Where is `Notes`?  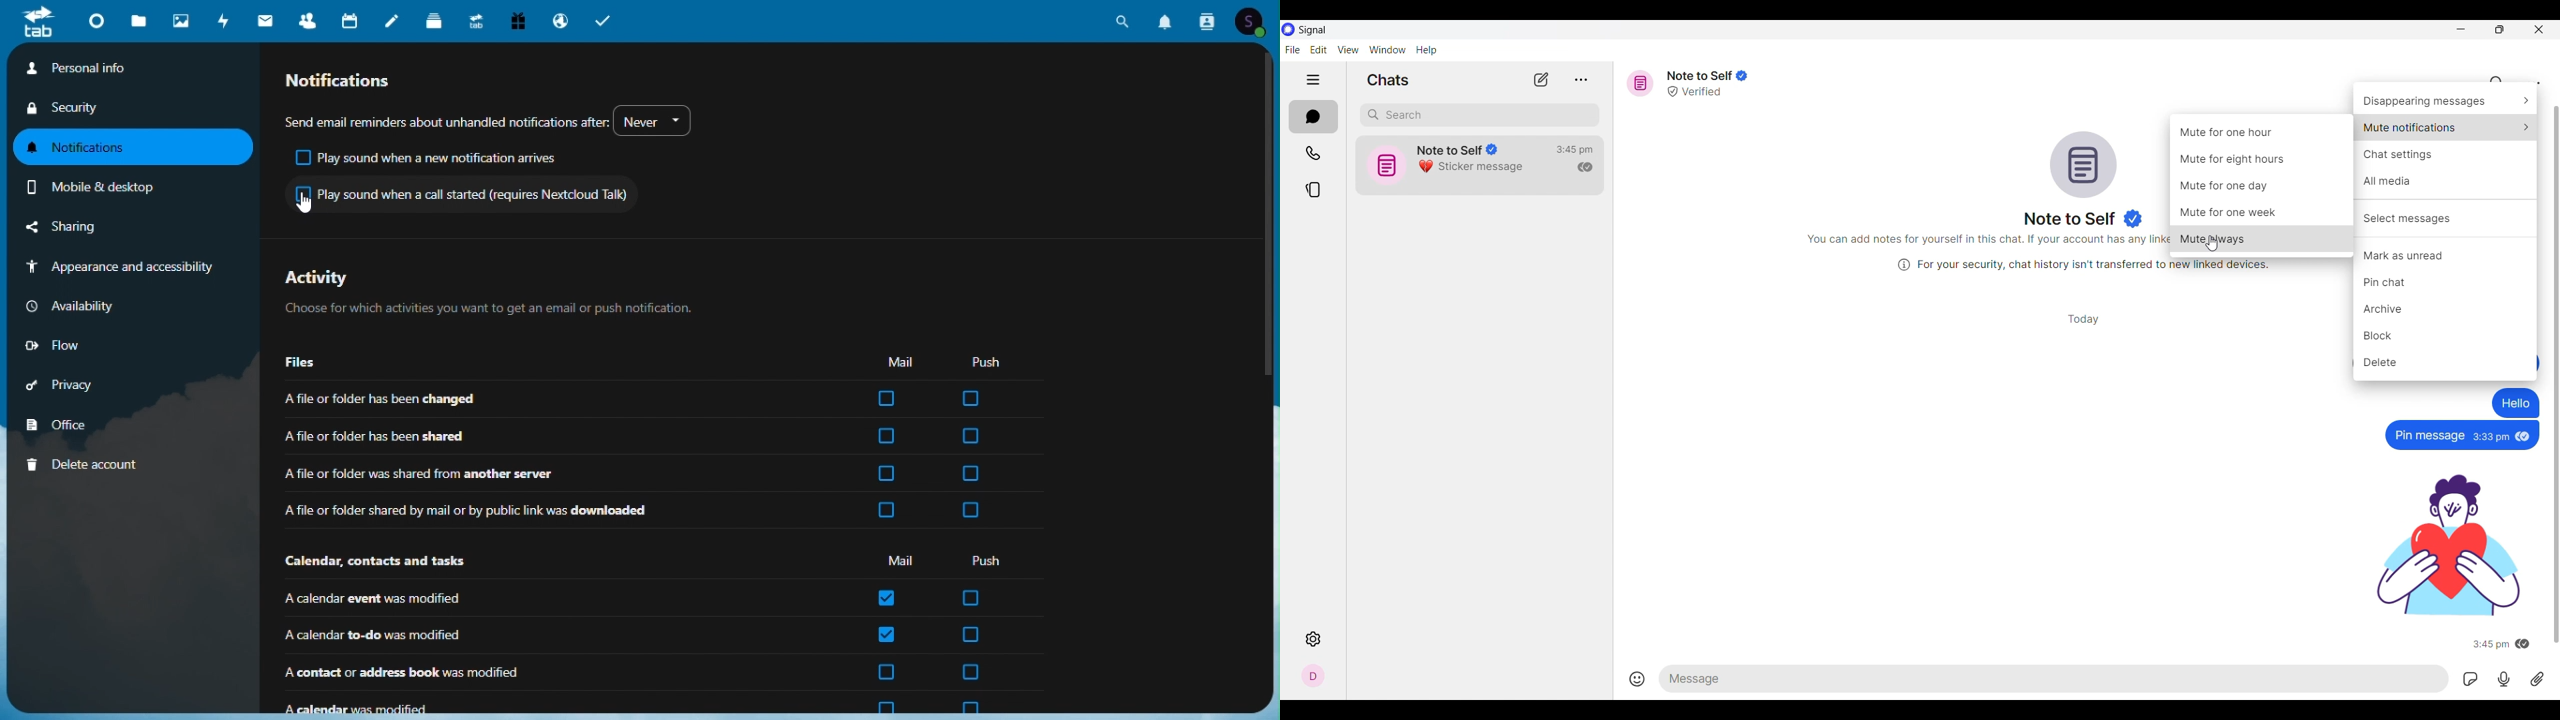 Notes is located at coordinates (393, 18).